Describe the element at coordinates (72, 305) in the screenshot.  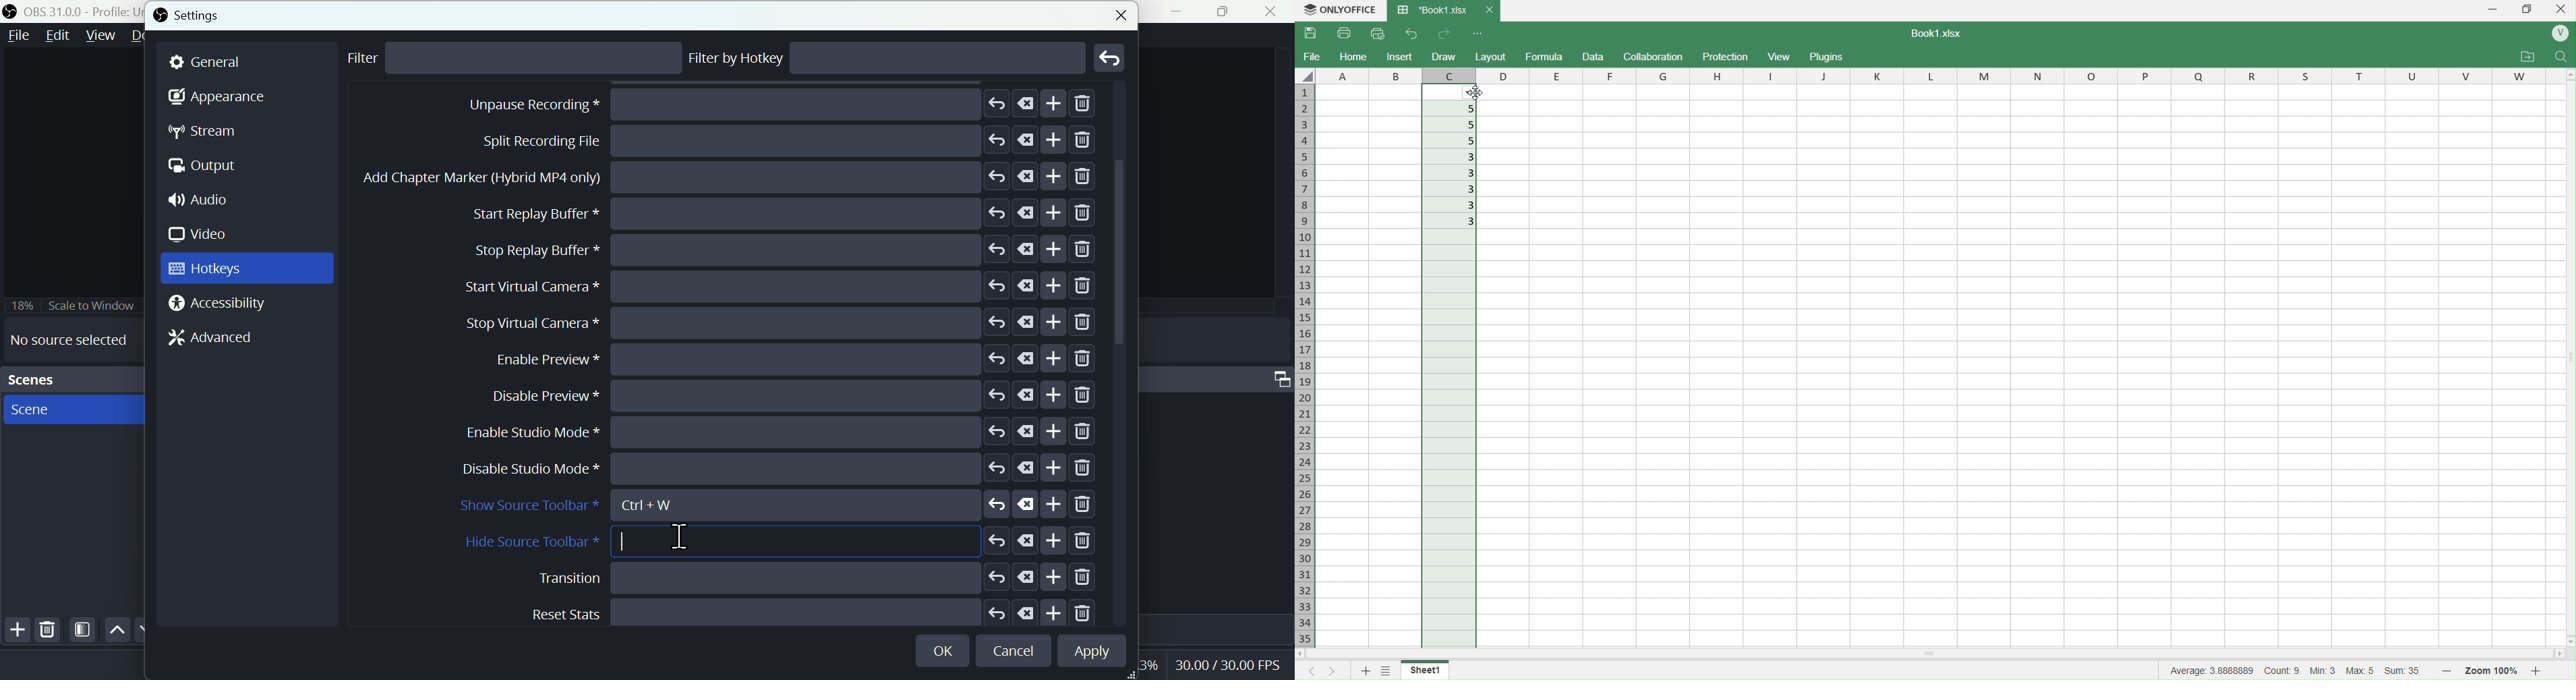
I see `Scale to window` at that location.